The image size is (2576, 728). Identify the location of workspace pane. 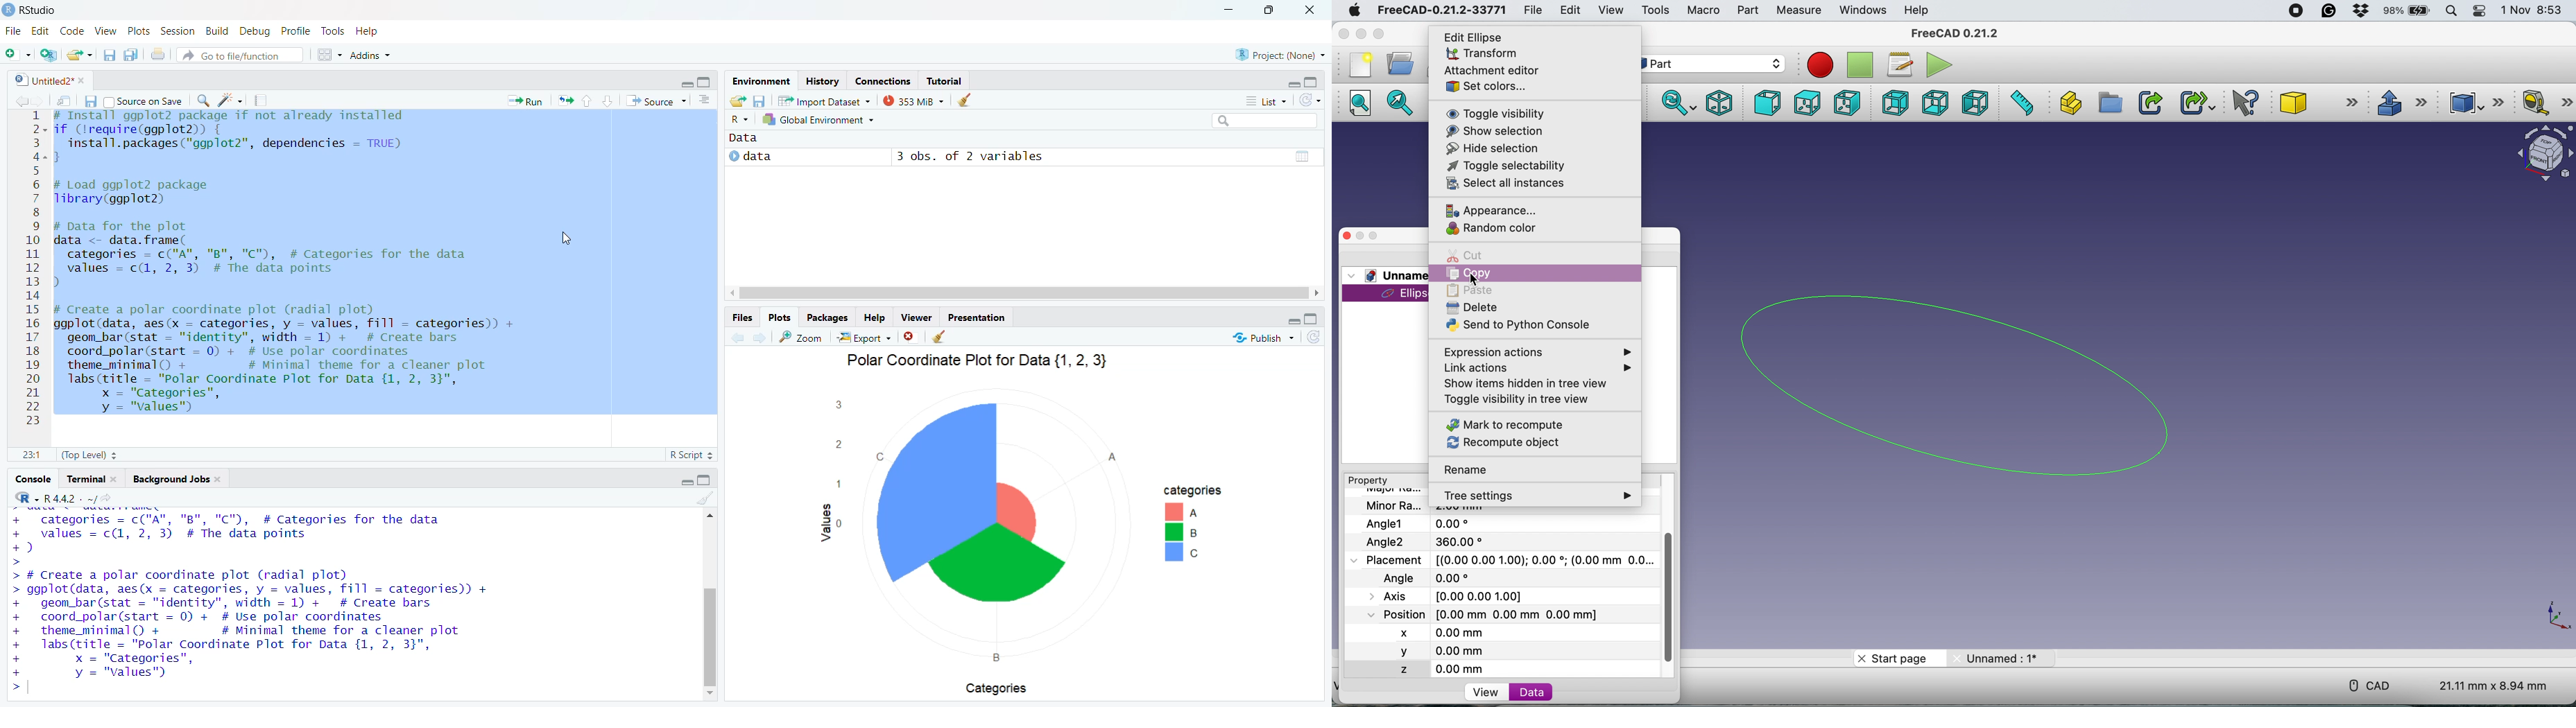
(331, 55).